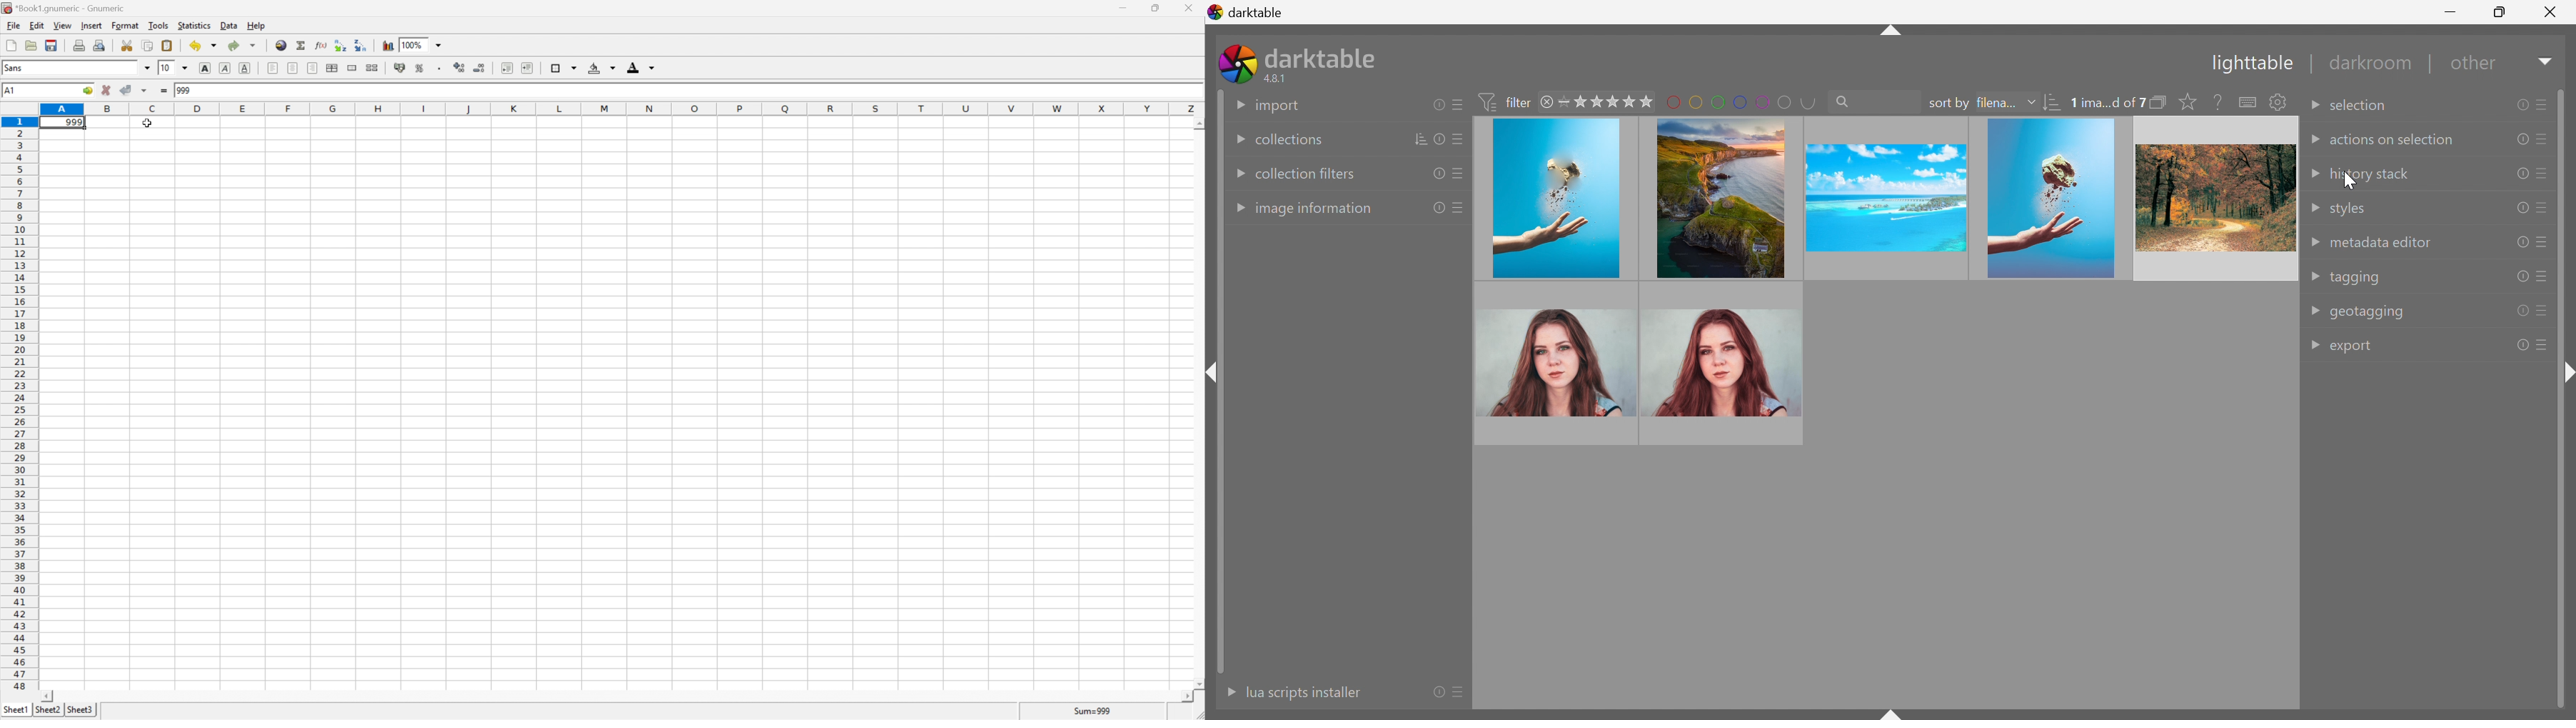  I want to click on Drop Down, so click(1234, 141).